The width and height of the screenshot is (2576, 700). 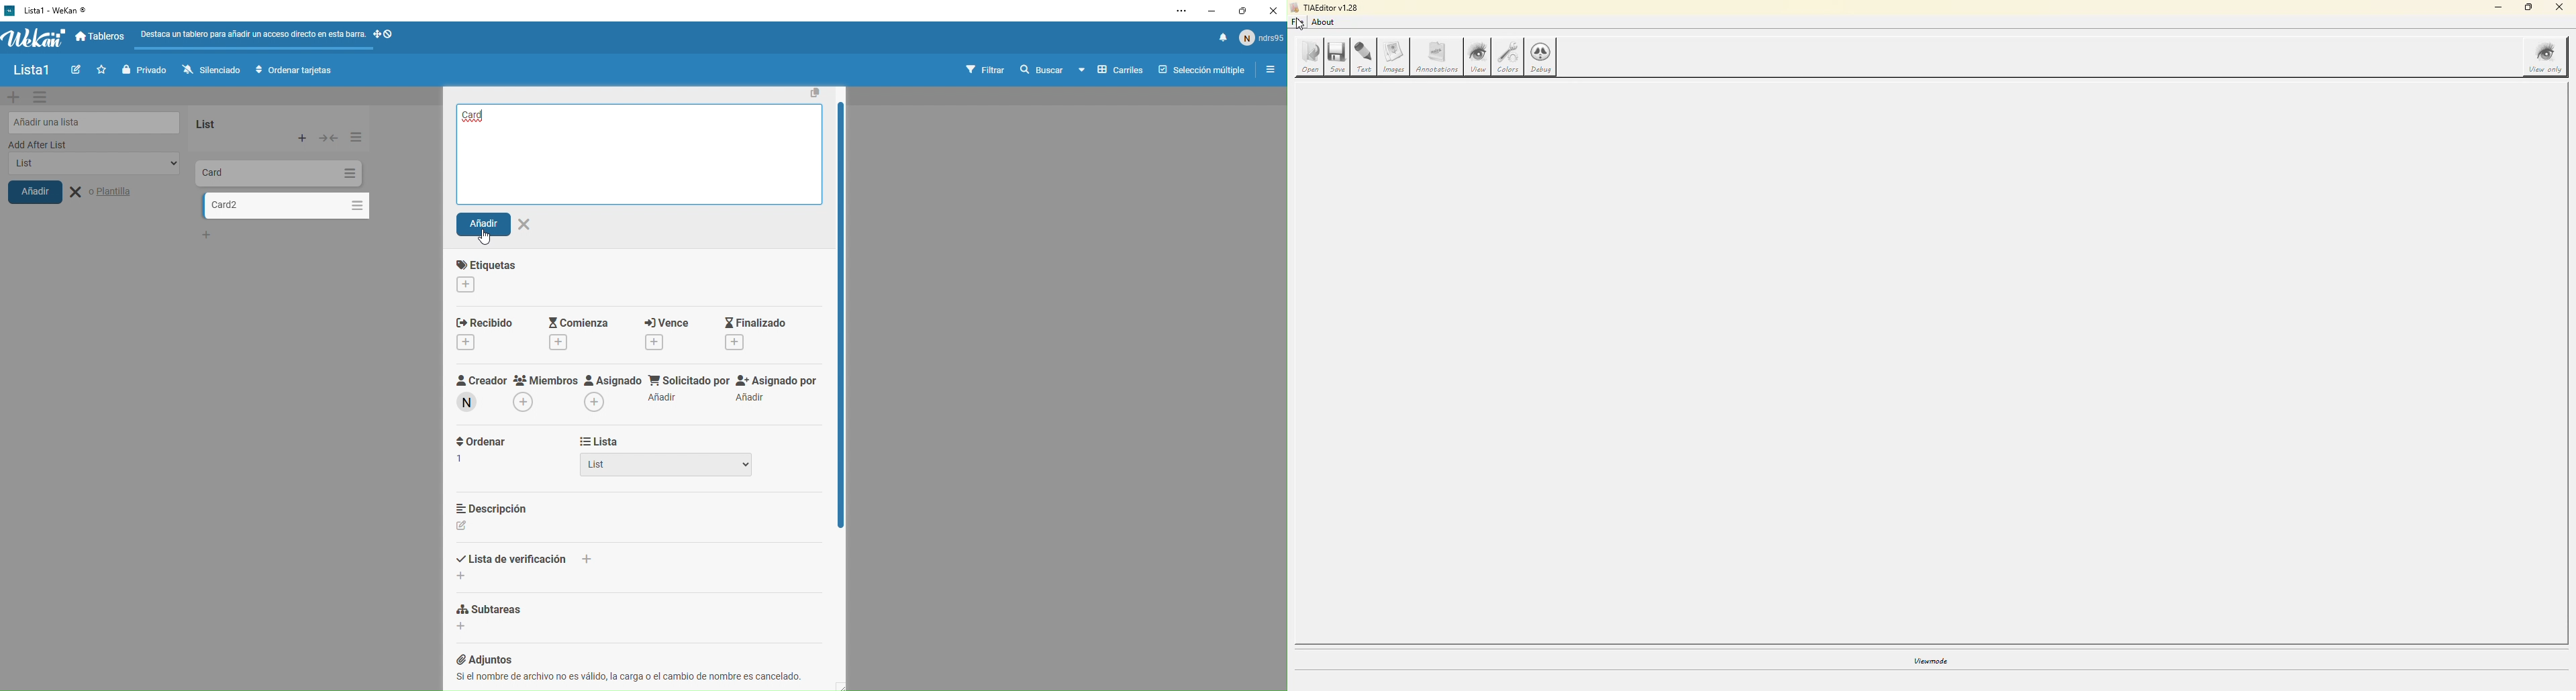 I want to click on Anadir, so click(x=500, y=227).